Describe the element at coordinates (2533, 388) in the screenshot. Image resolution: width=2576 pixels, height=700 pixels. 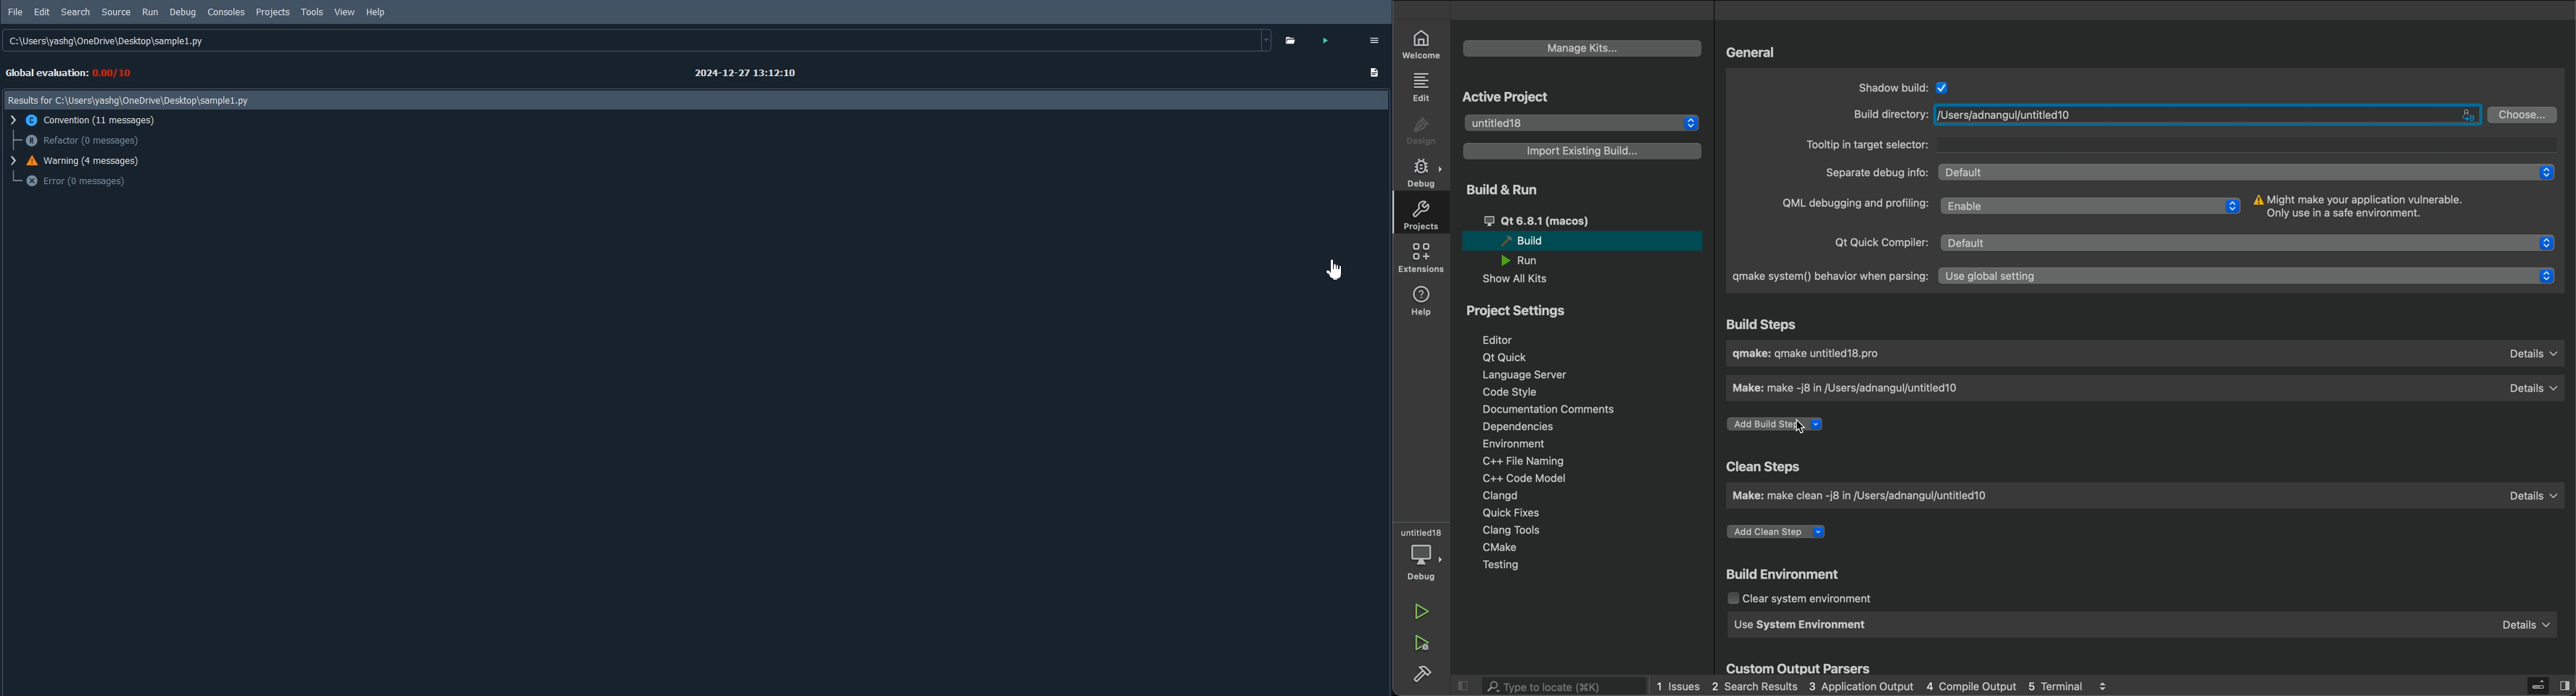
I see `Details` at that location.